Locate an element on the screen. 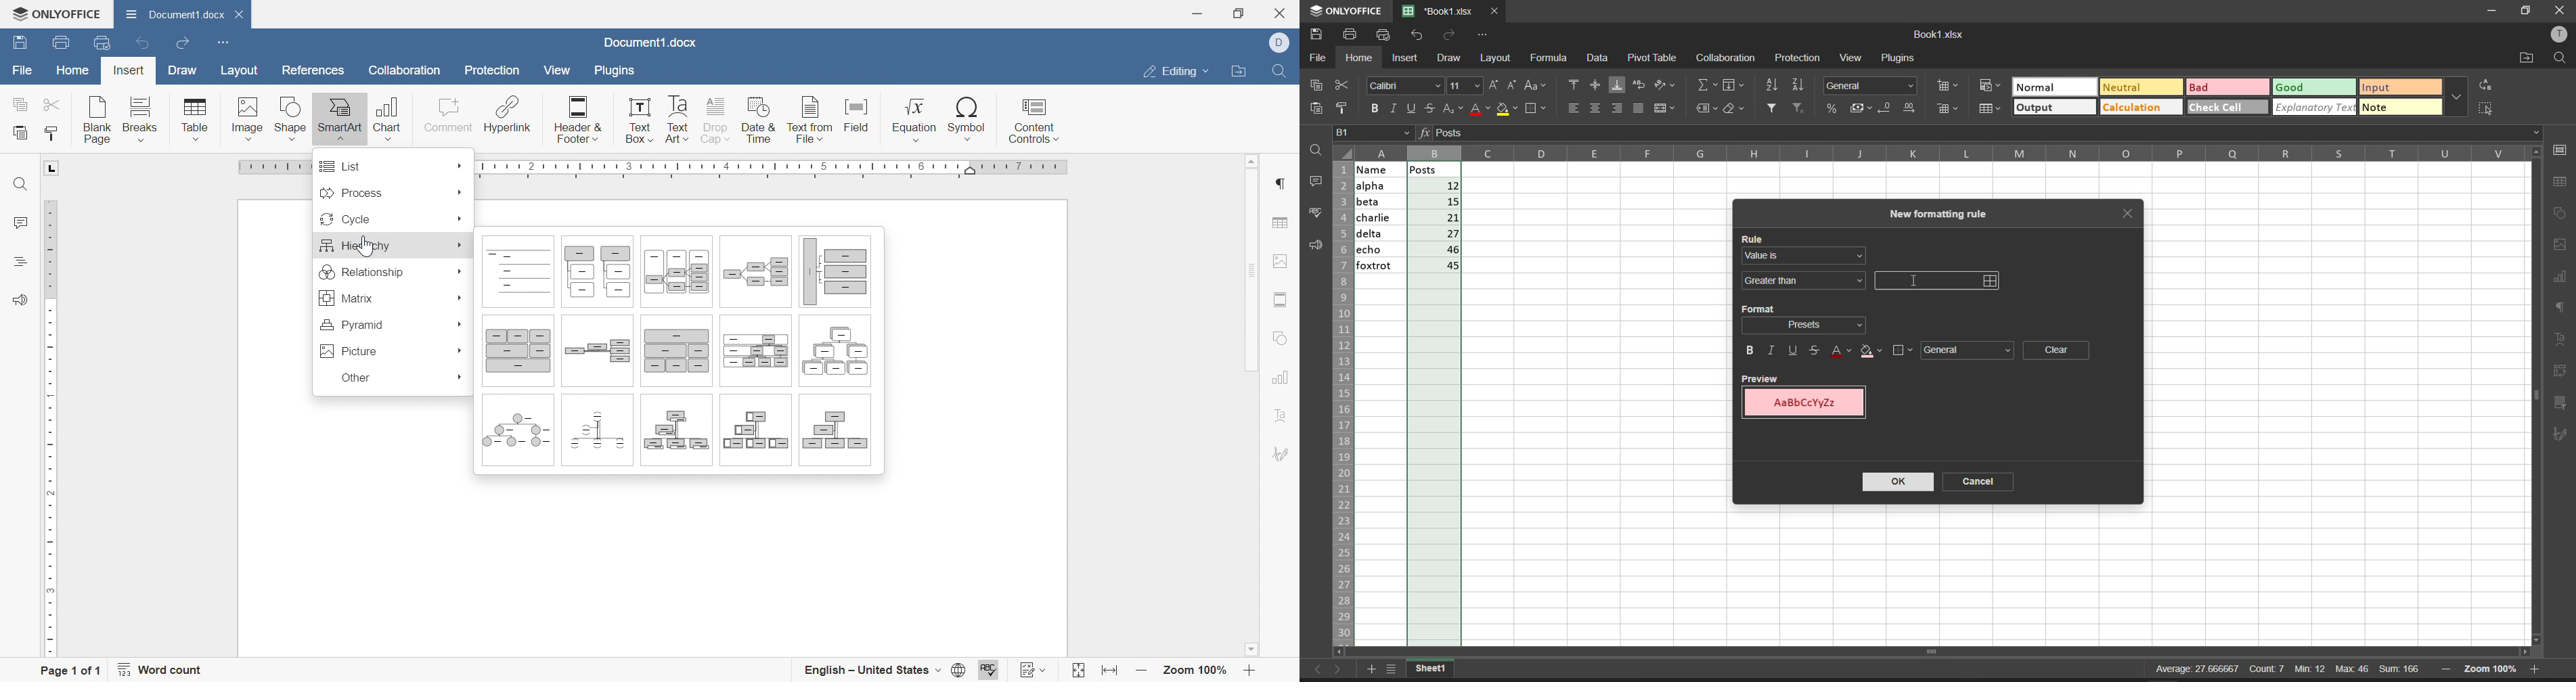 The width and height of the screenshot is (2576, 700). fill color is located at coordinates (1507, 110).